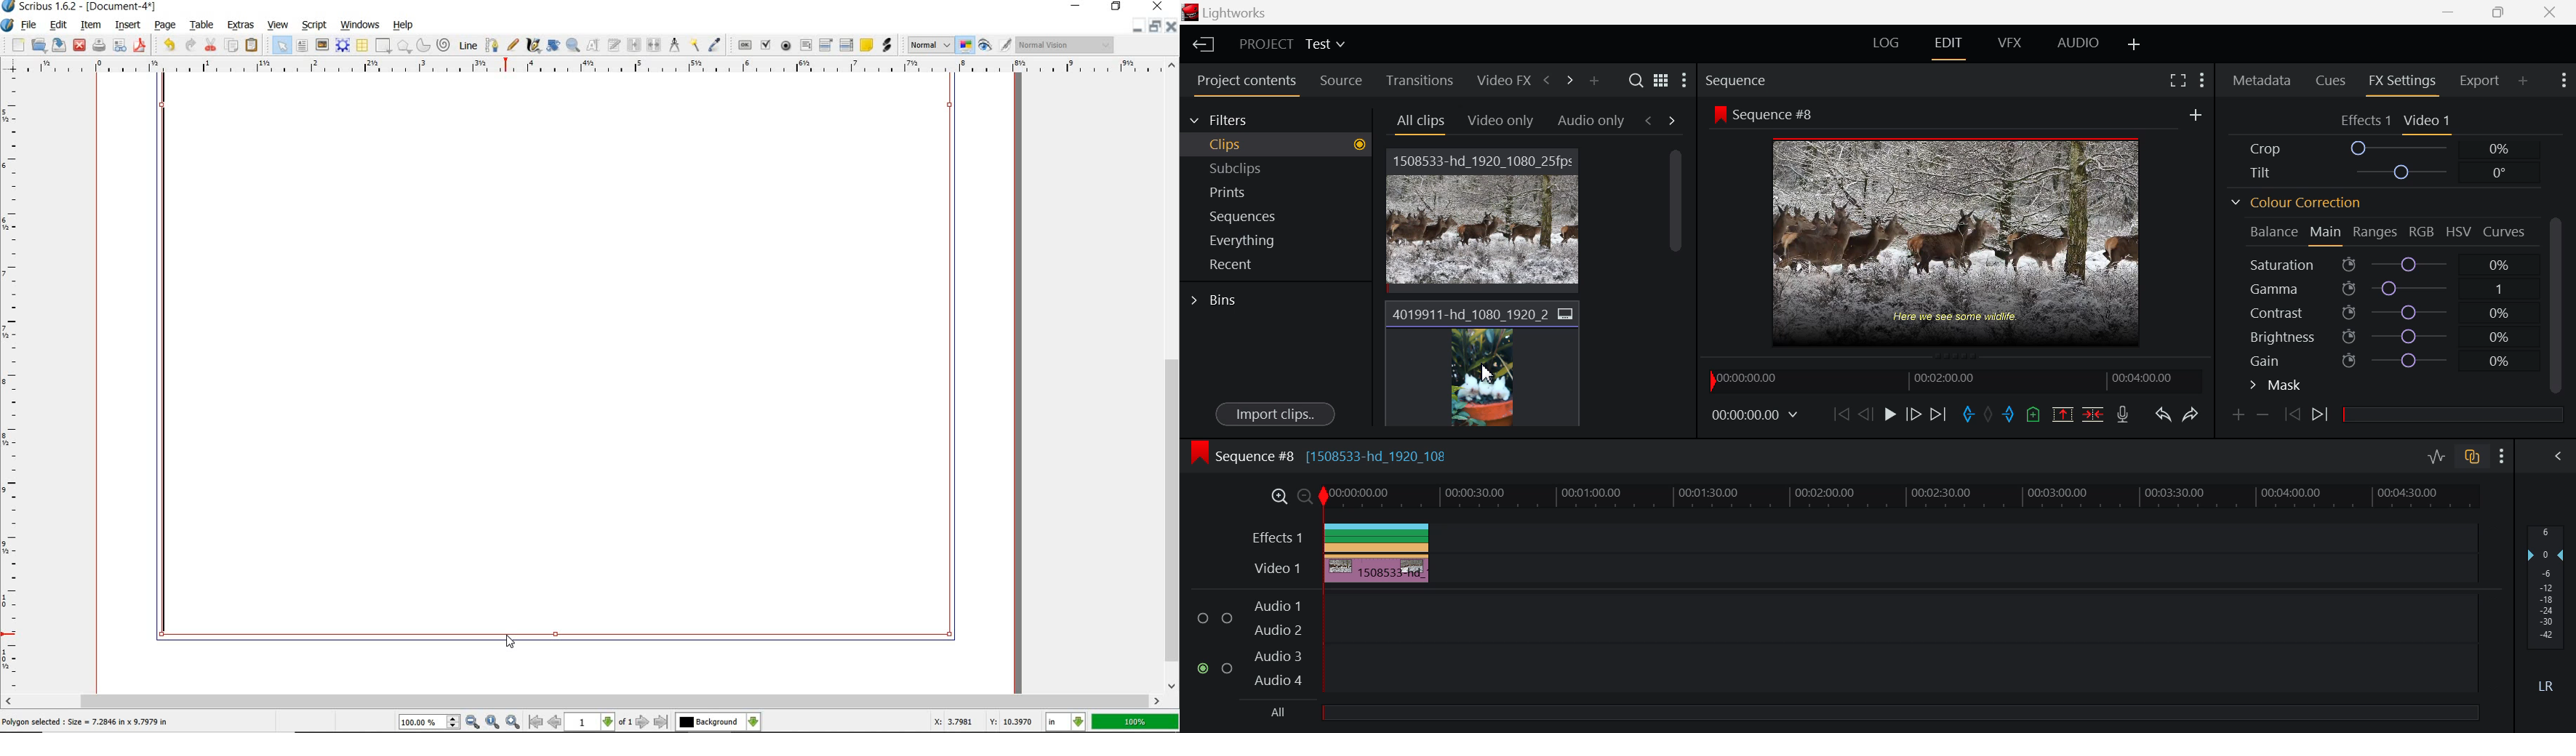 The height and width of the screenshot is (756, 2576). What do you see at coordinates (2077, 44) in the screenshot?
I see `AUDIO Layout` at bounding box center [2077, 44].